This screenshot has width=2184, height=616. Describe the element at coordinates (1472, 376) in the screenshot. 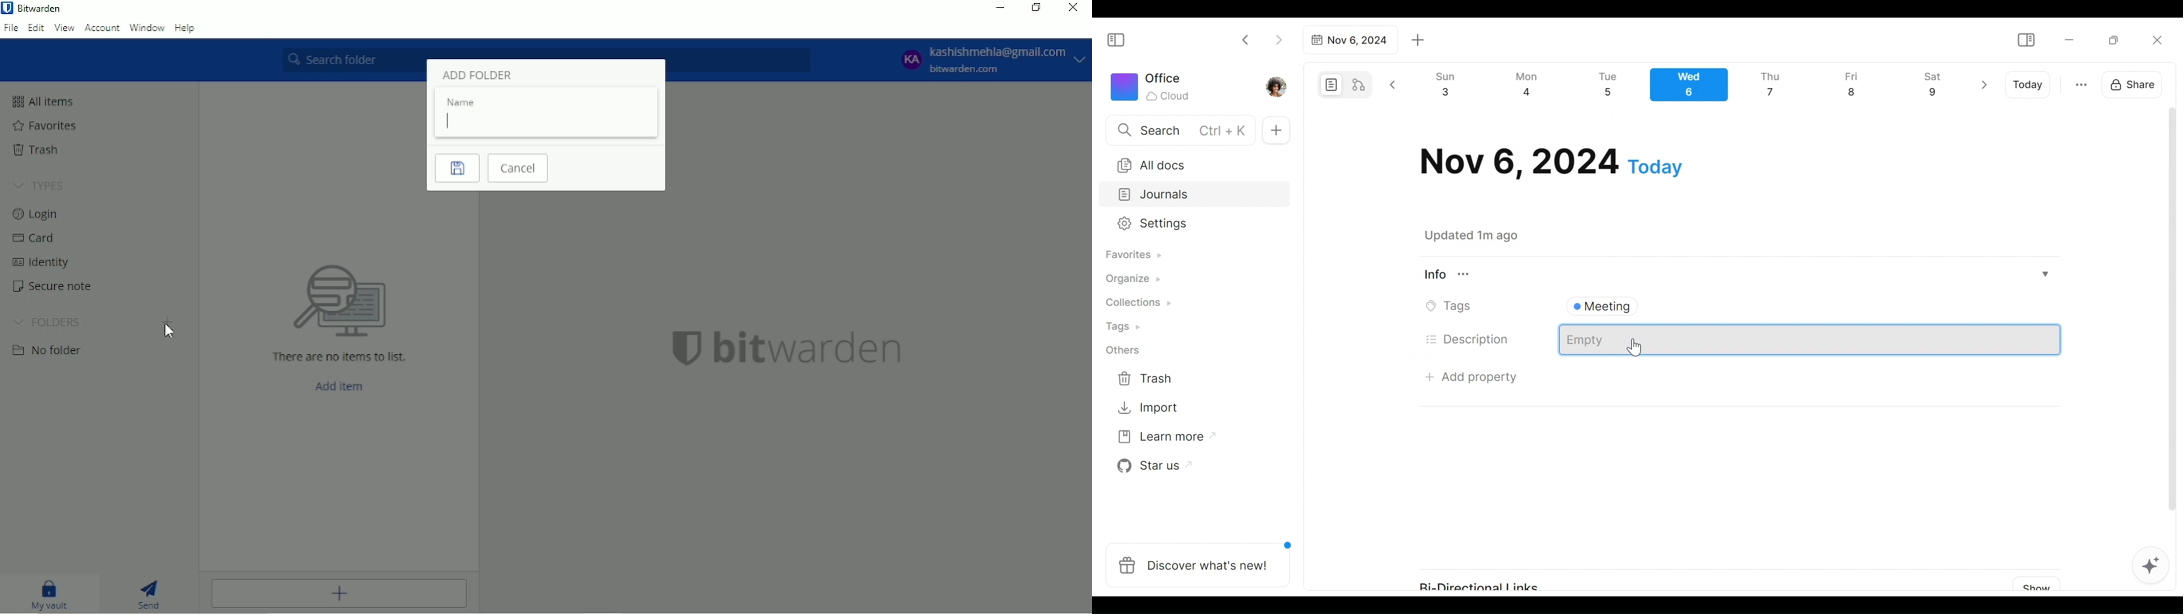

I see `Add Property` at that location.